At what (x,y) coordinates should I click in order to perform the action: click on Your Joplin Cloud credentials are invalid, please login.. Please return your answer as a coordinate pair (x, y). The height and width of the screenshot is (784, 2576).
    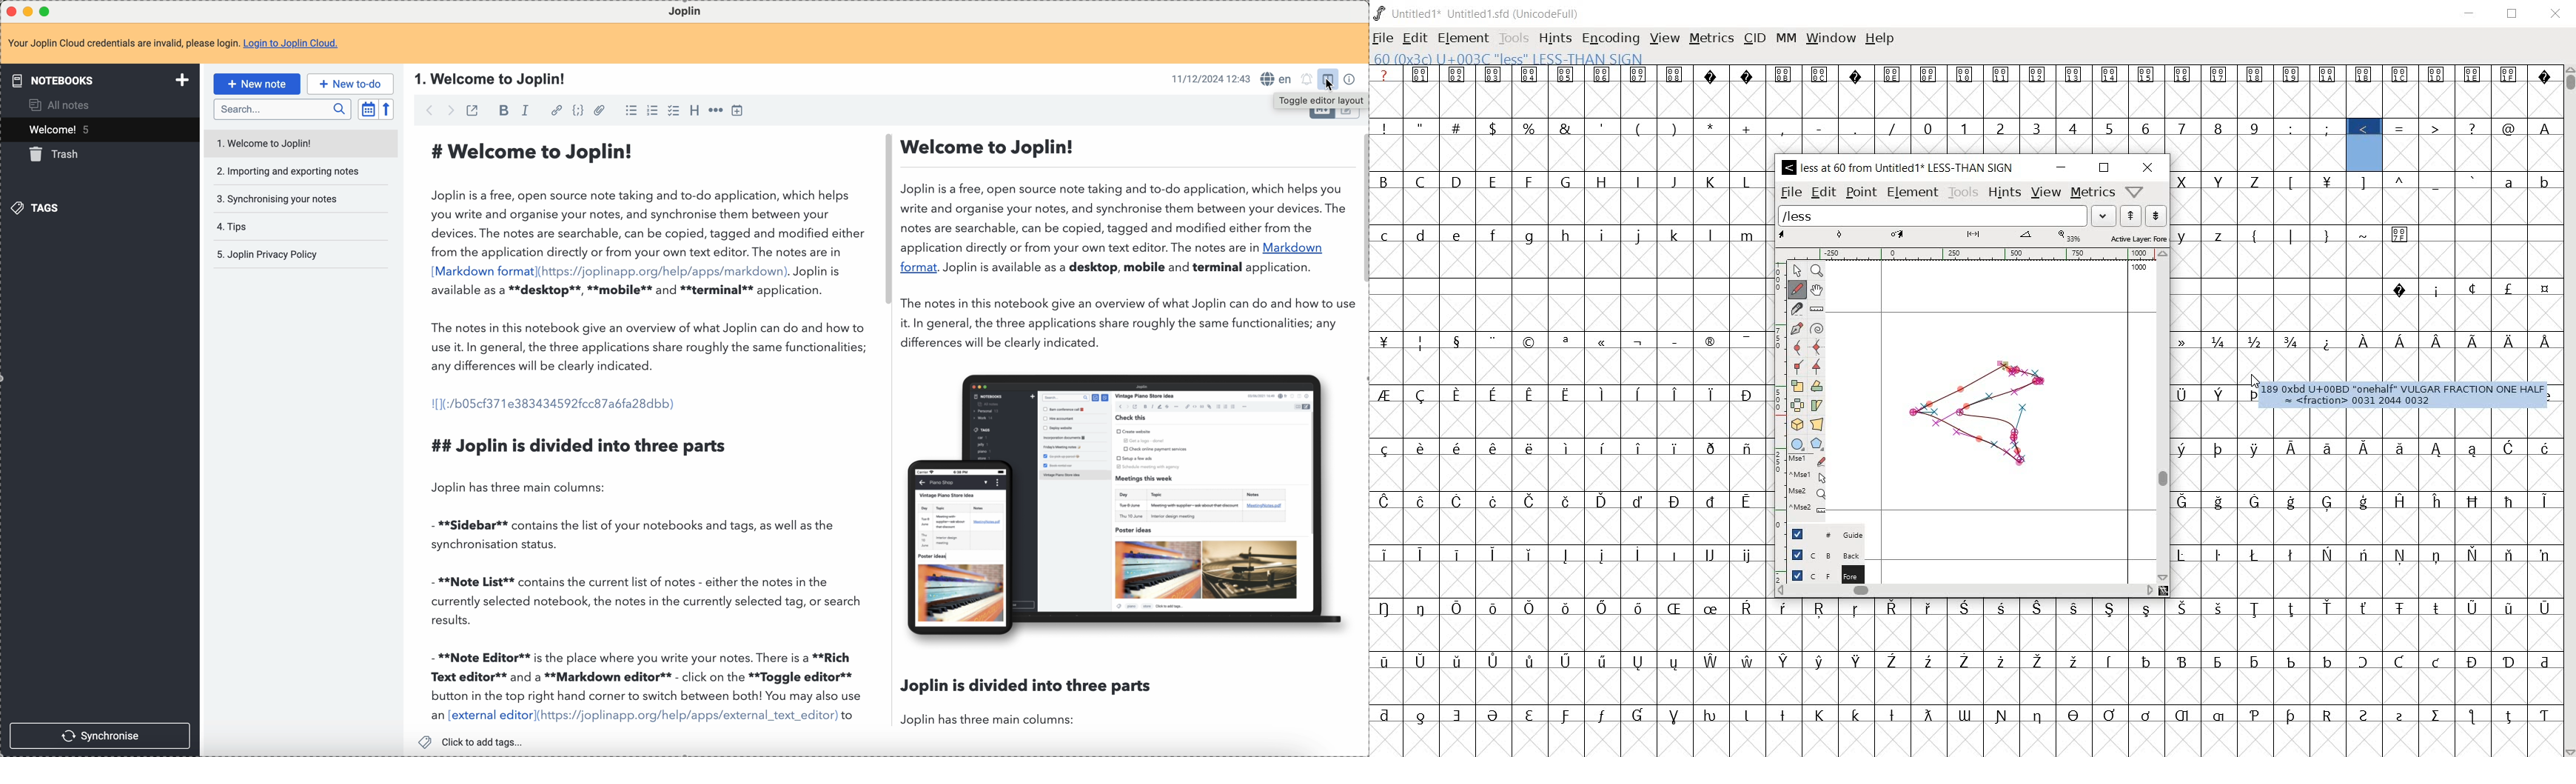
    Looking at the image, I should click on (123, 45).